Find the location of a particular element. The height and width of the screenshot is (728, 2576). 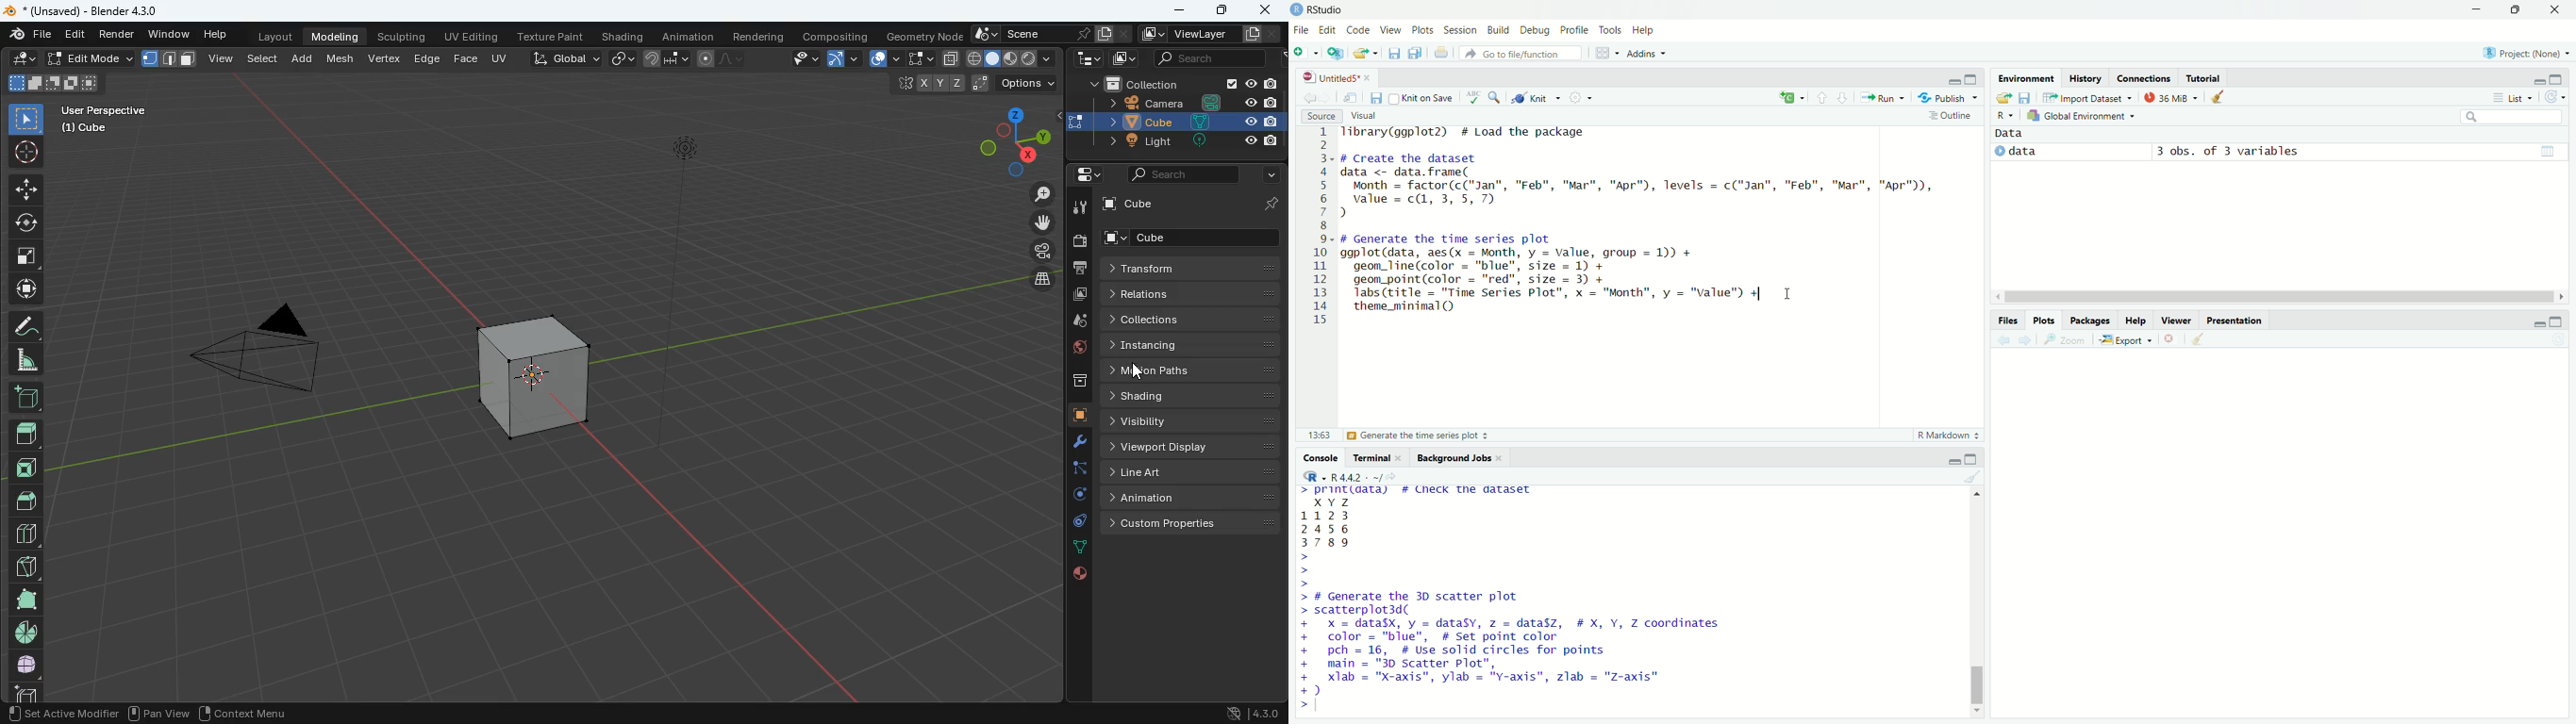

terminal is located at coordinates (1369, 457).